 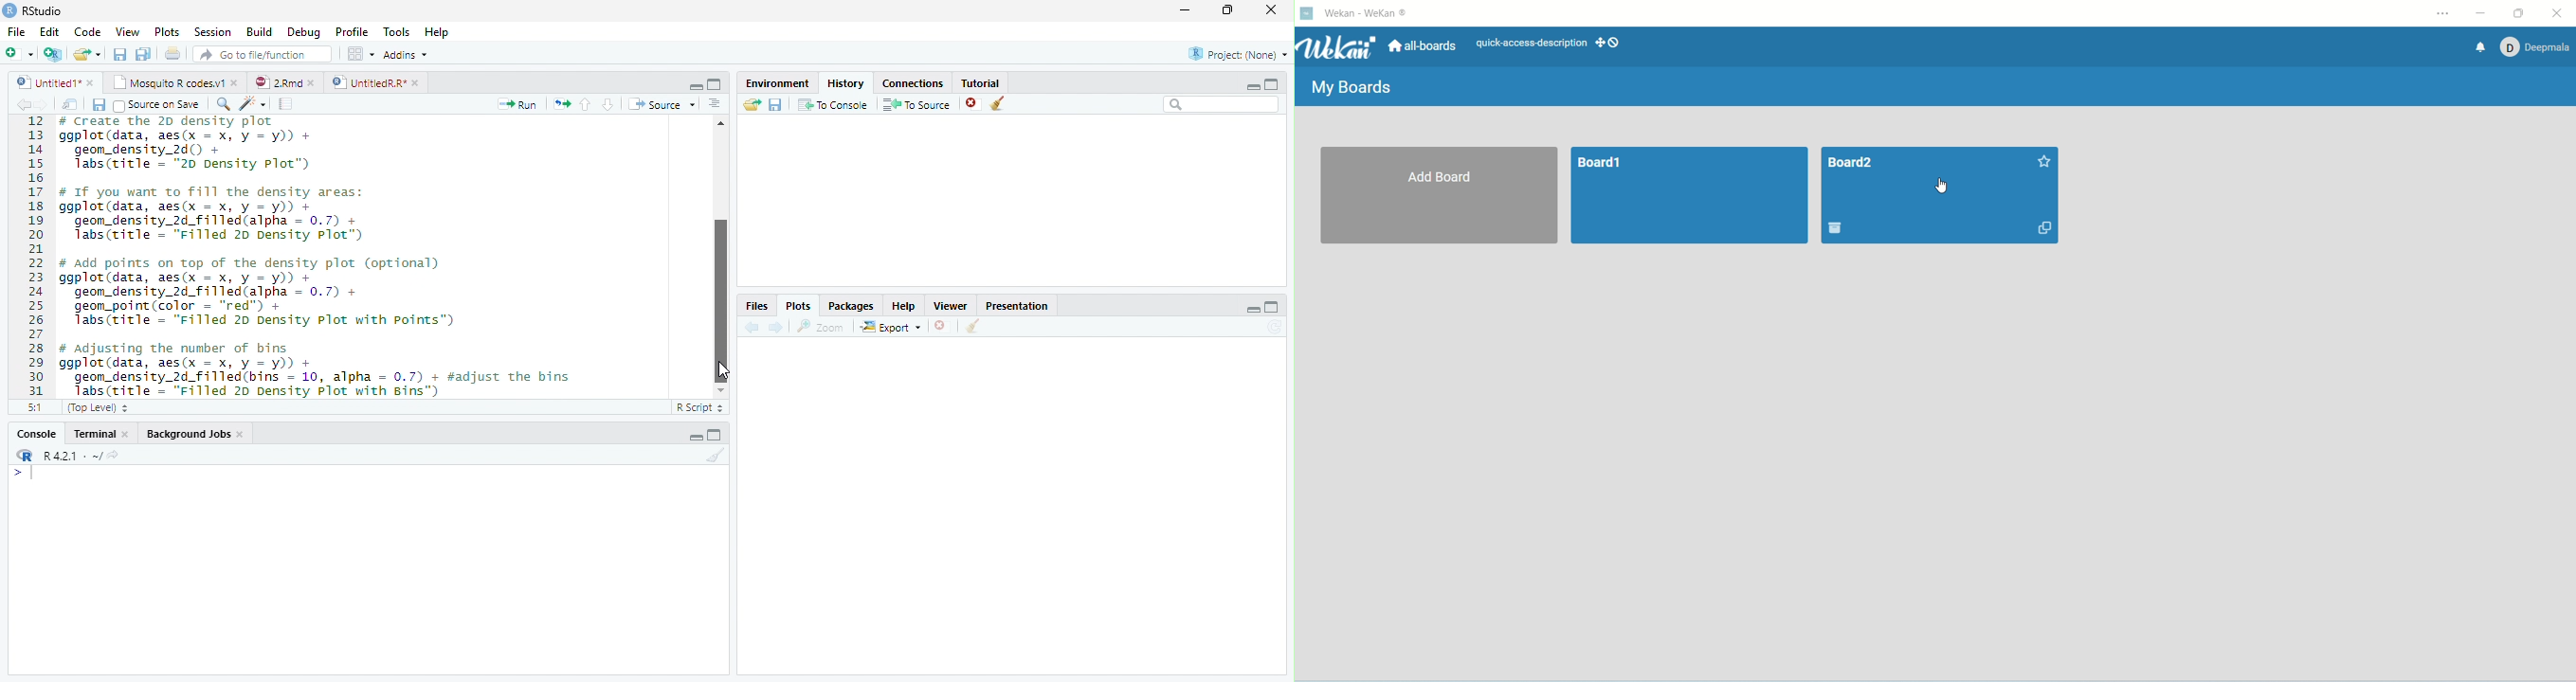 I want to click on To console, so click(x=834, y=104).